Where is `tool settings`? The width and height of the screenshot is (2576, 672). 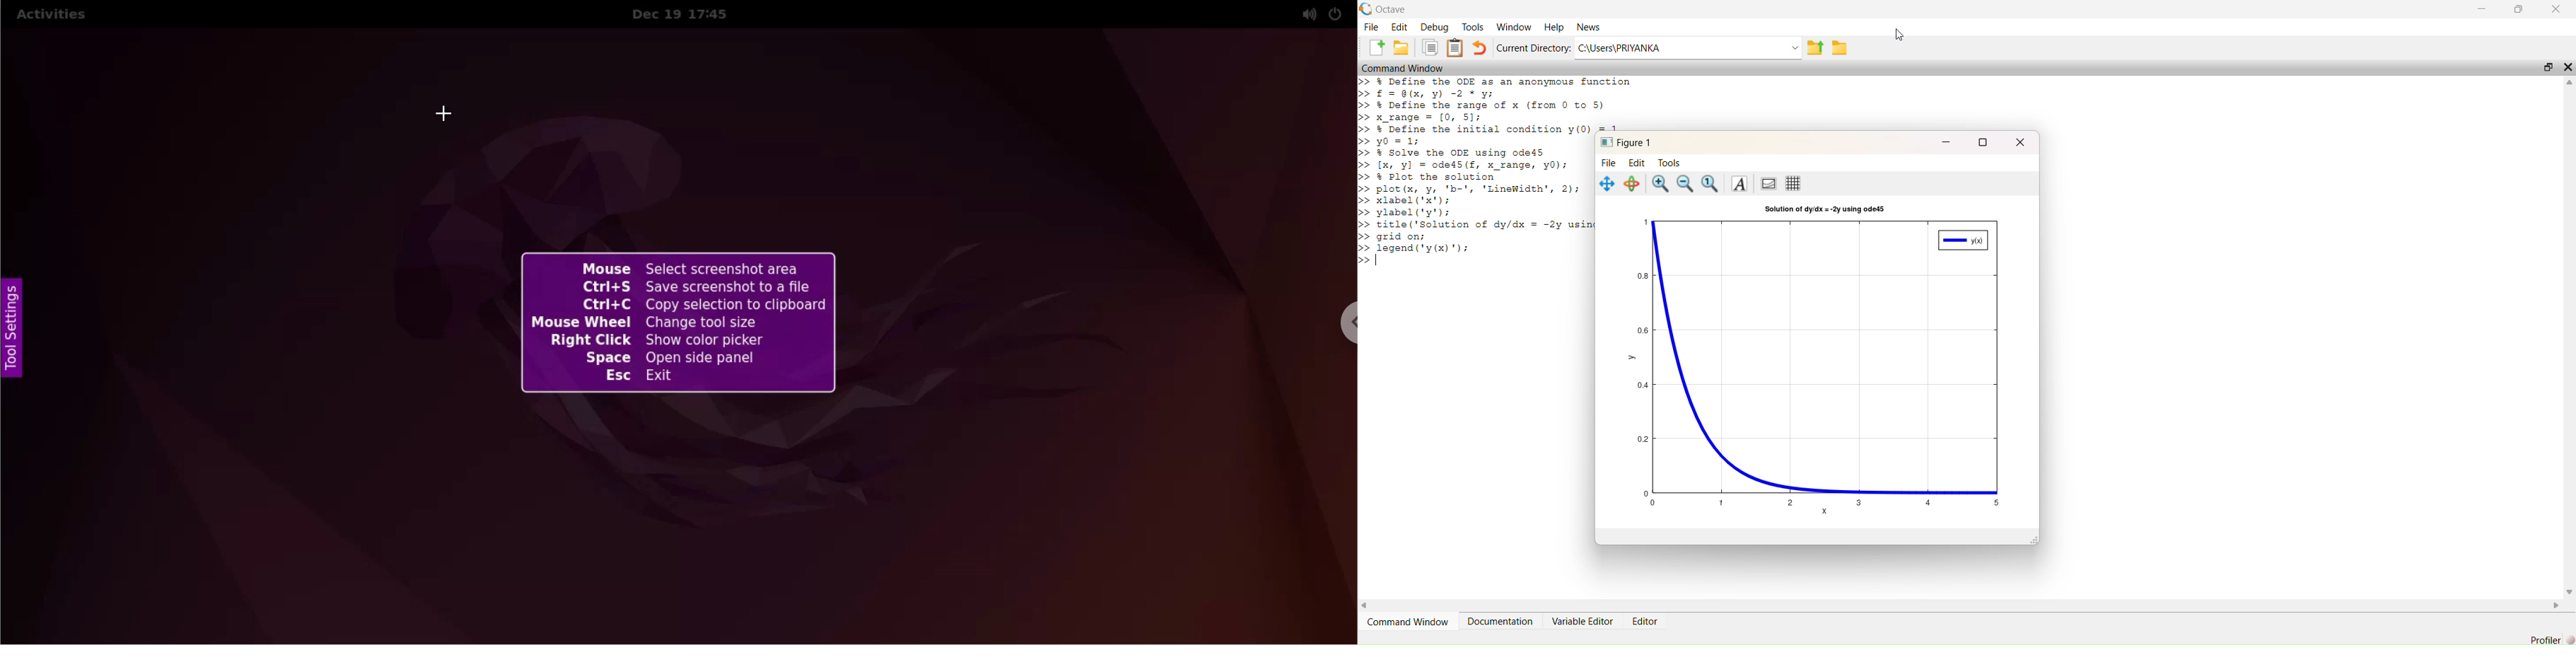
tool settings is located at coordinates (20, 334).